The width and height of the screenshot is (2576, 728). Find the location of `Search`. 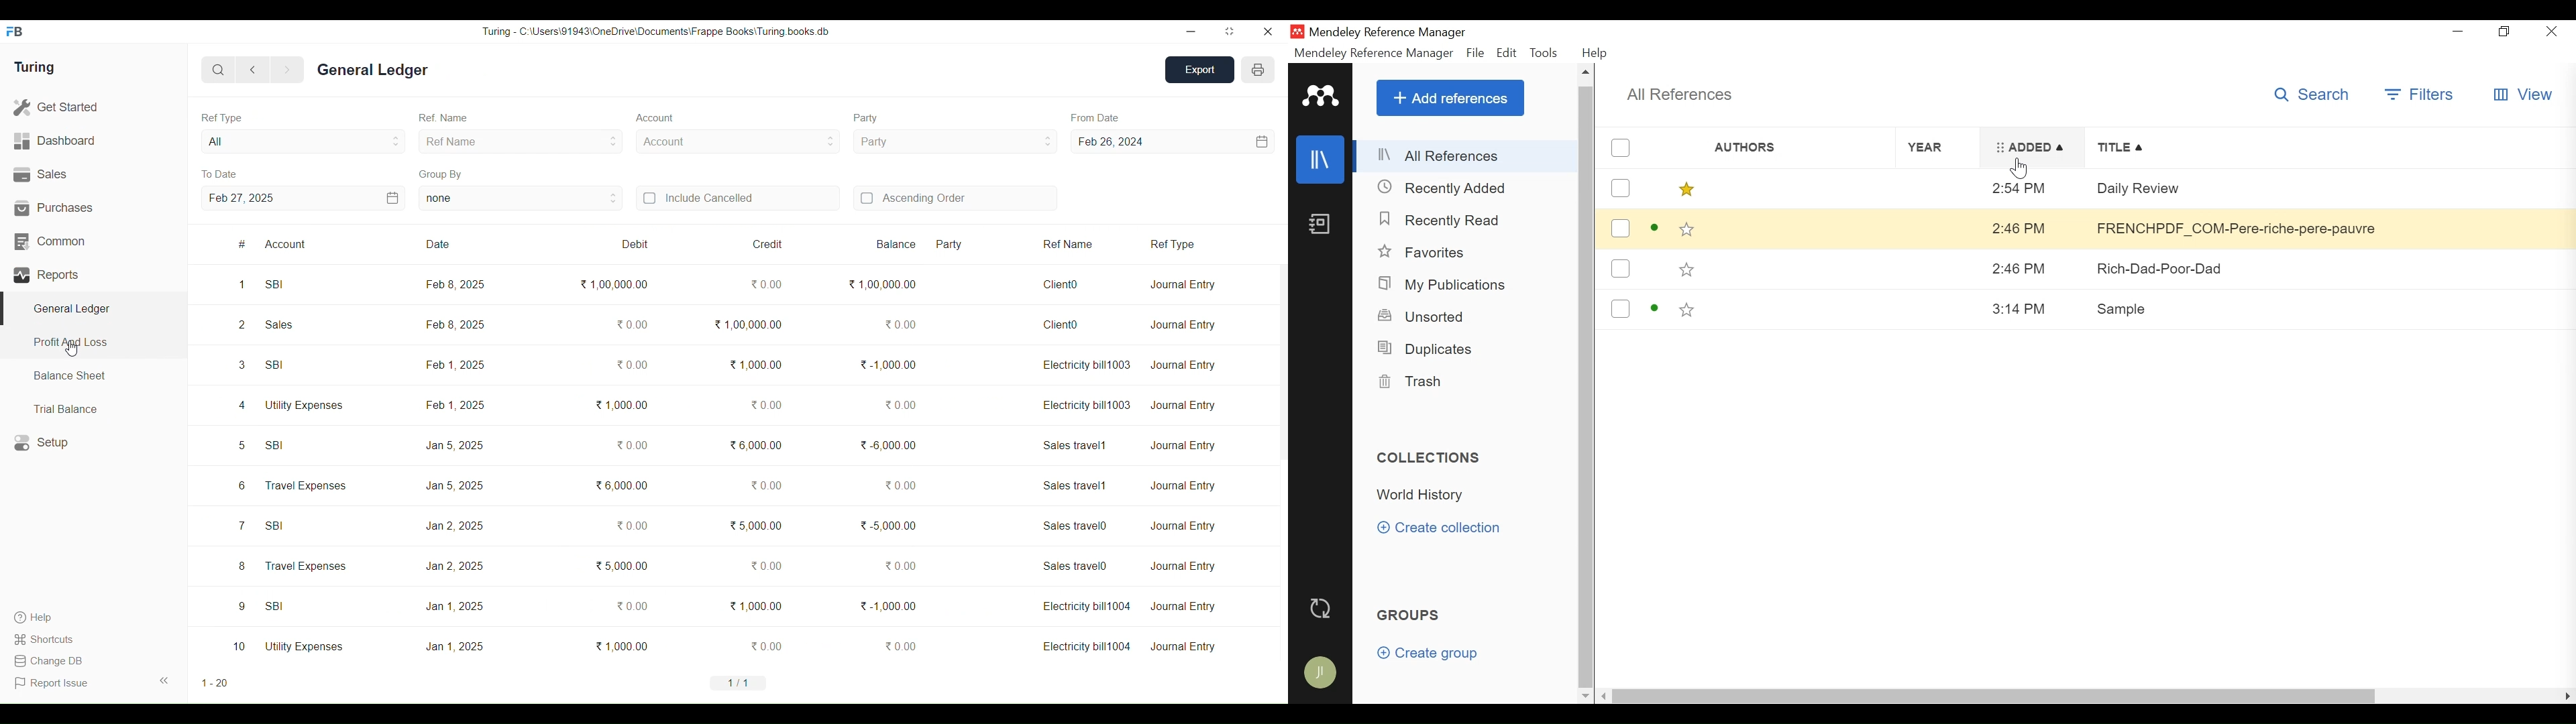

Search is located at coordinates (219, 70).